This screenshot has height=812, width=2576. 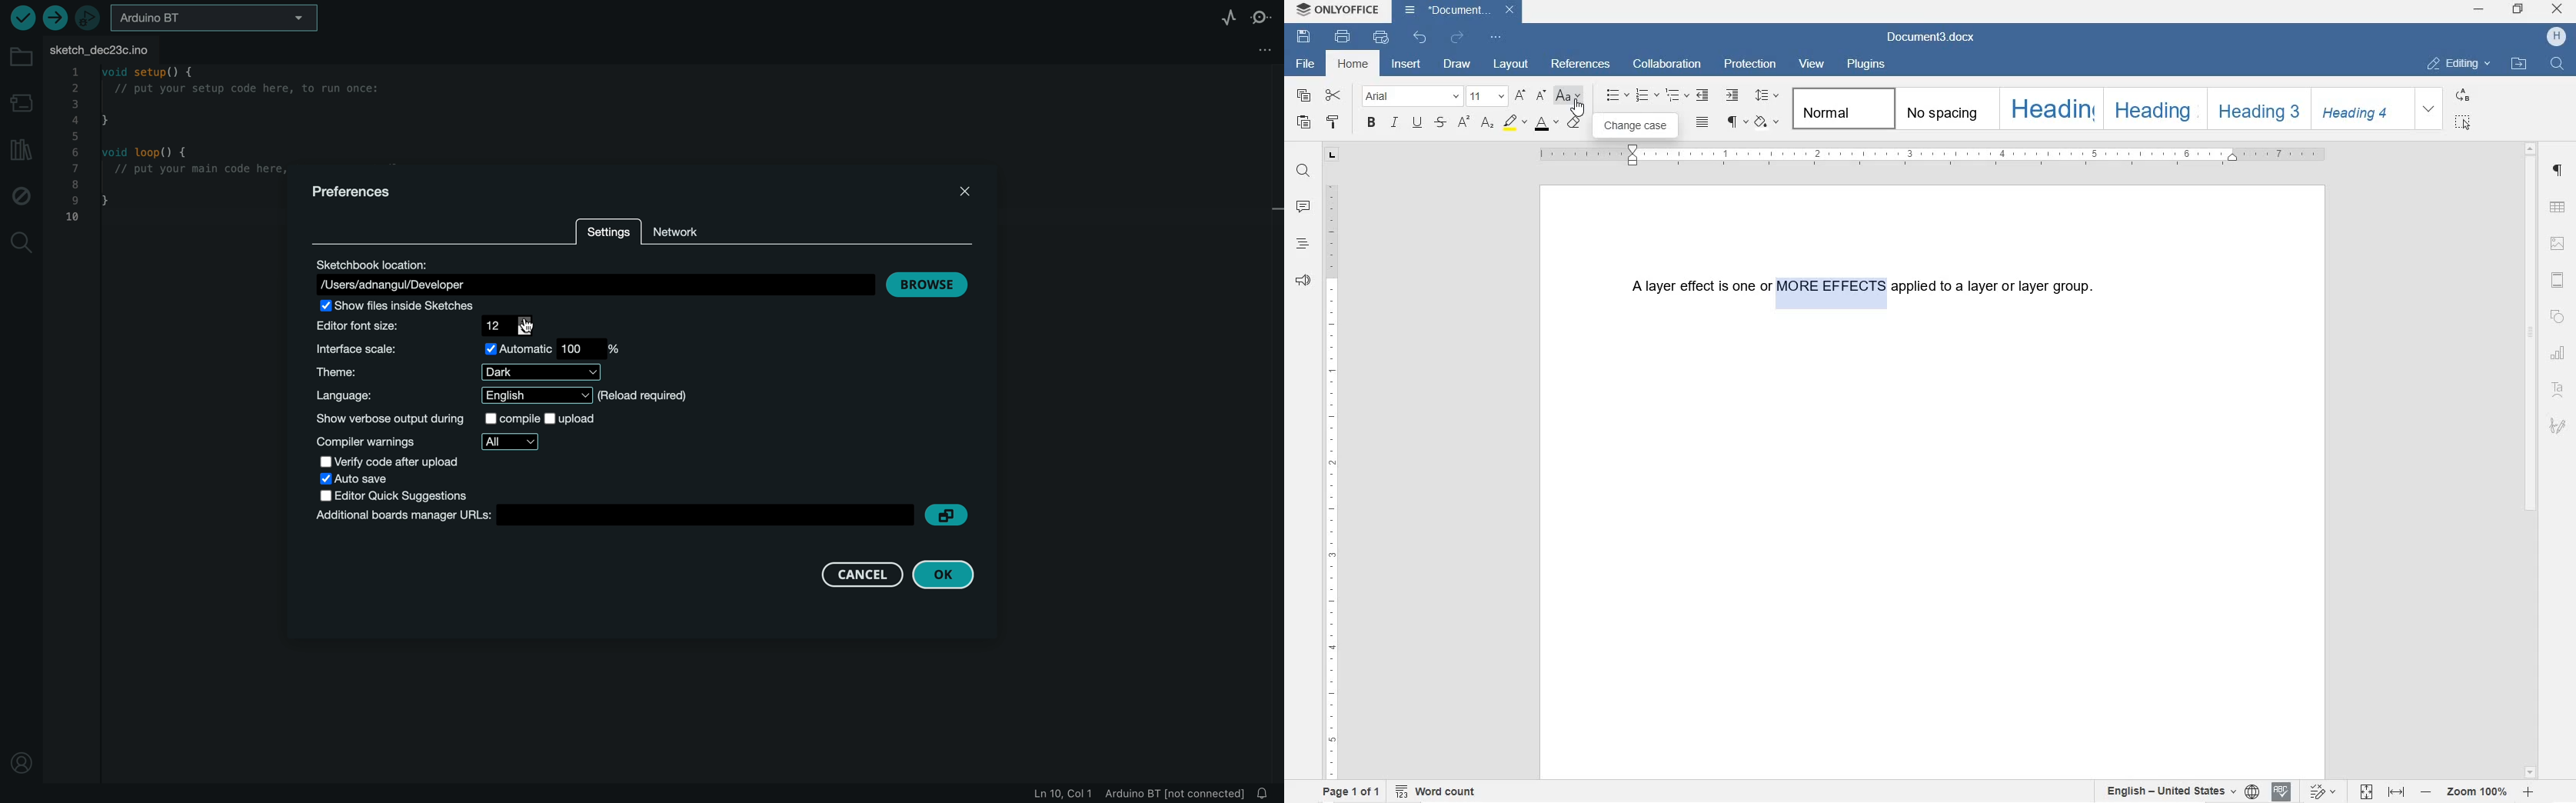 I want to click on INCREMENT FONT SIZE, so click(x=1541, y=96).